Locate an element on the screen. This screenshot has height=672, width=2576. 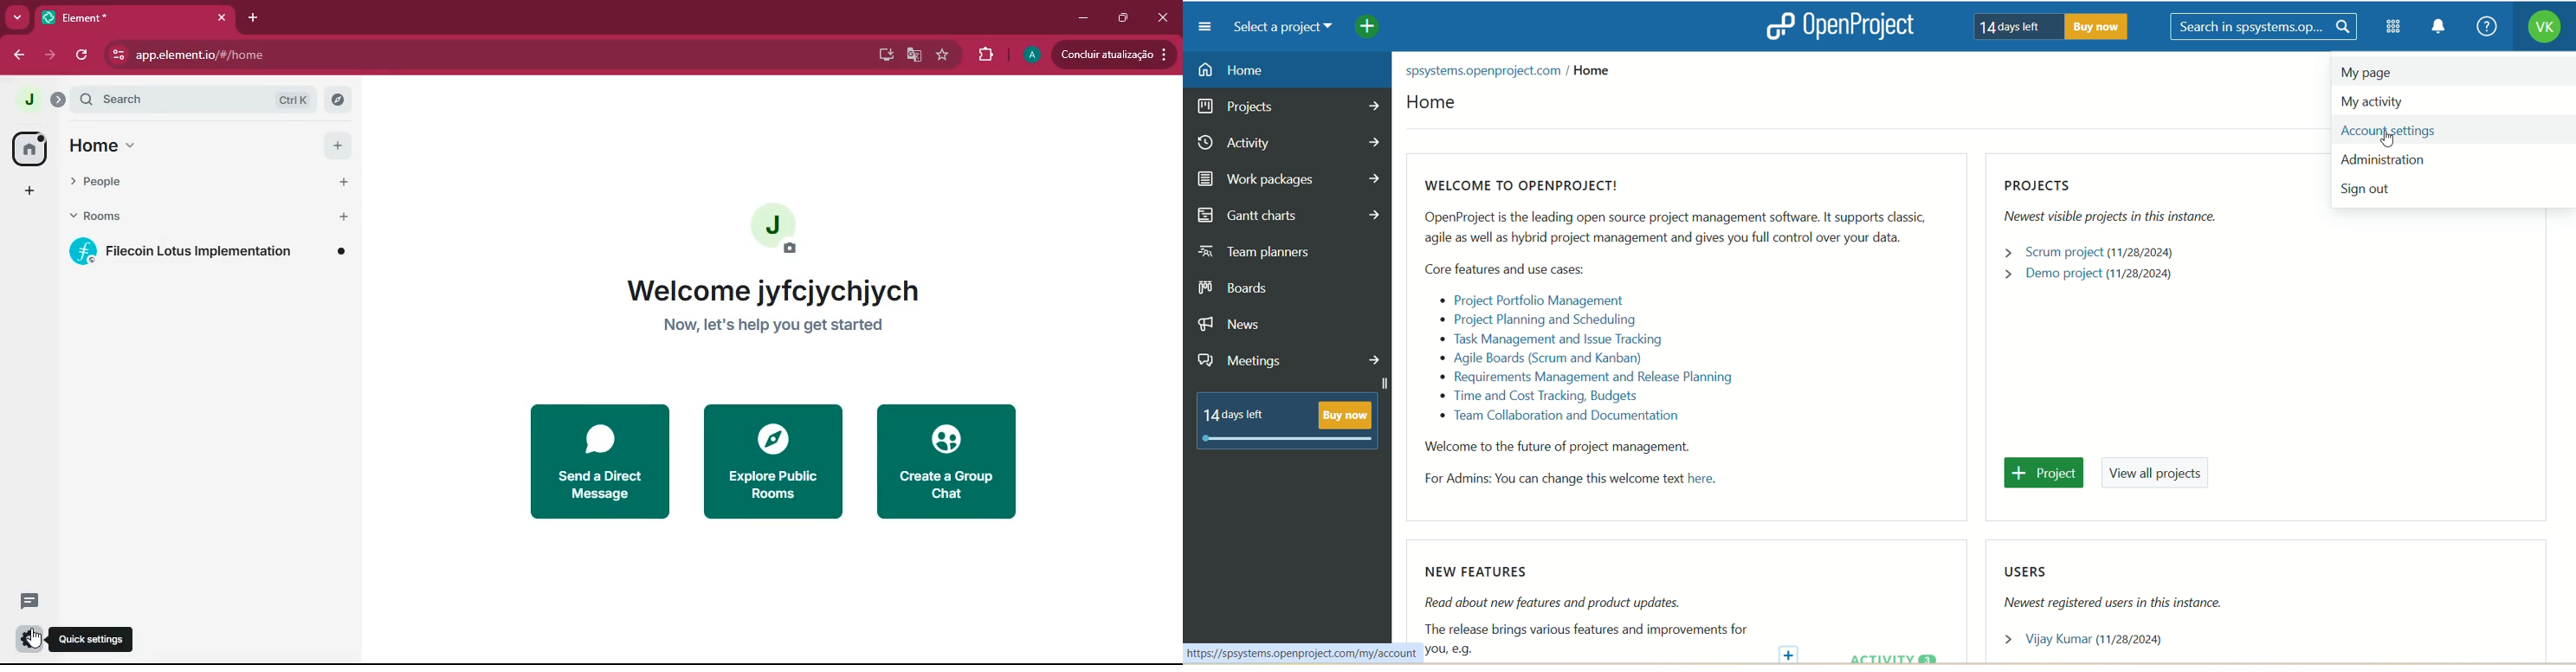
add tab is located at coordinates (254, 19).